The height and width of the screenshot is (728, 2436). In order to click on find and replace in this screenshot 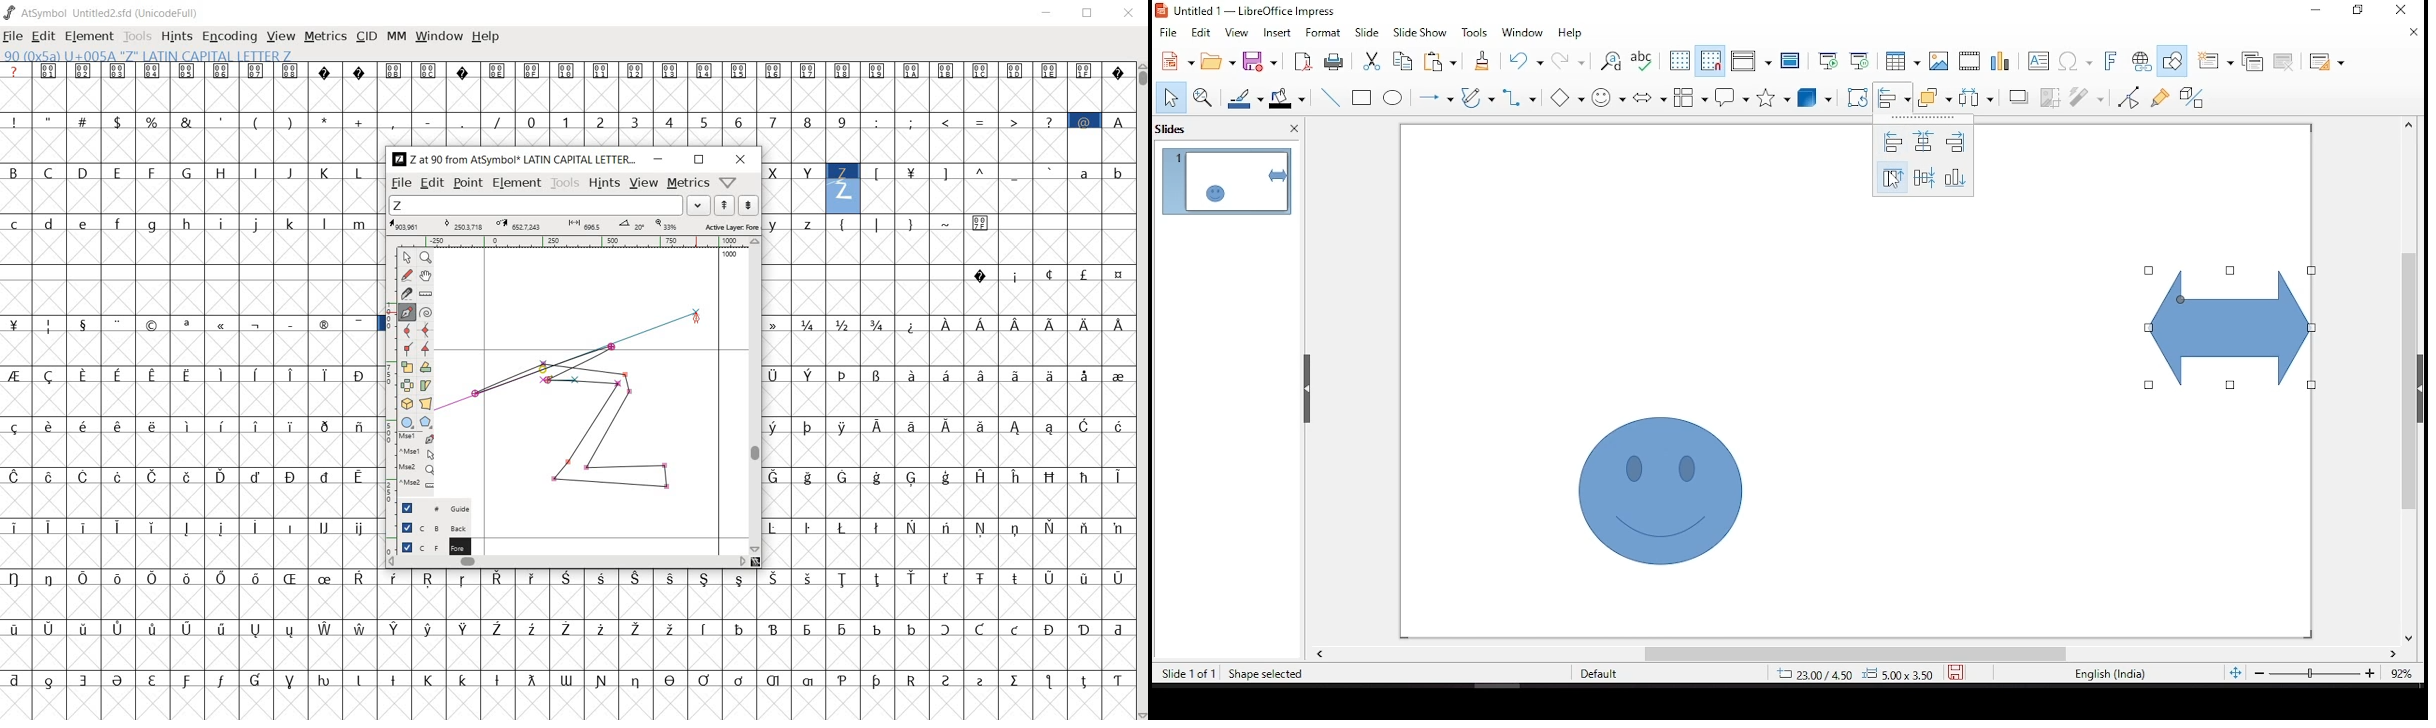, I will do `click(1611, 62)`.